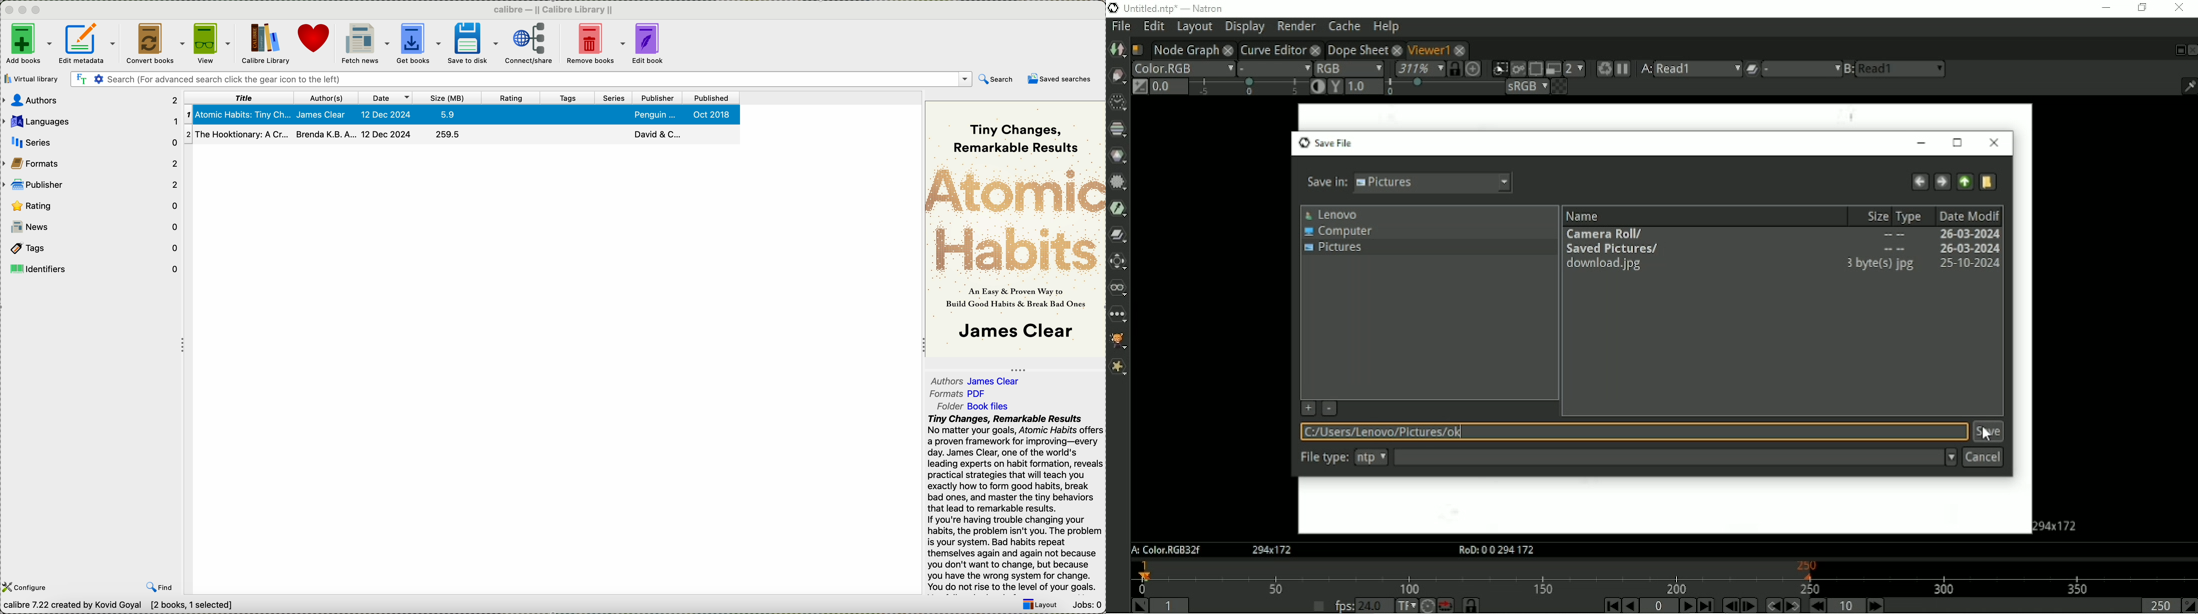 This screenshot has height=616, width=2212. I want to click on formats, so click(961, 394).